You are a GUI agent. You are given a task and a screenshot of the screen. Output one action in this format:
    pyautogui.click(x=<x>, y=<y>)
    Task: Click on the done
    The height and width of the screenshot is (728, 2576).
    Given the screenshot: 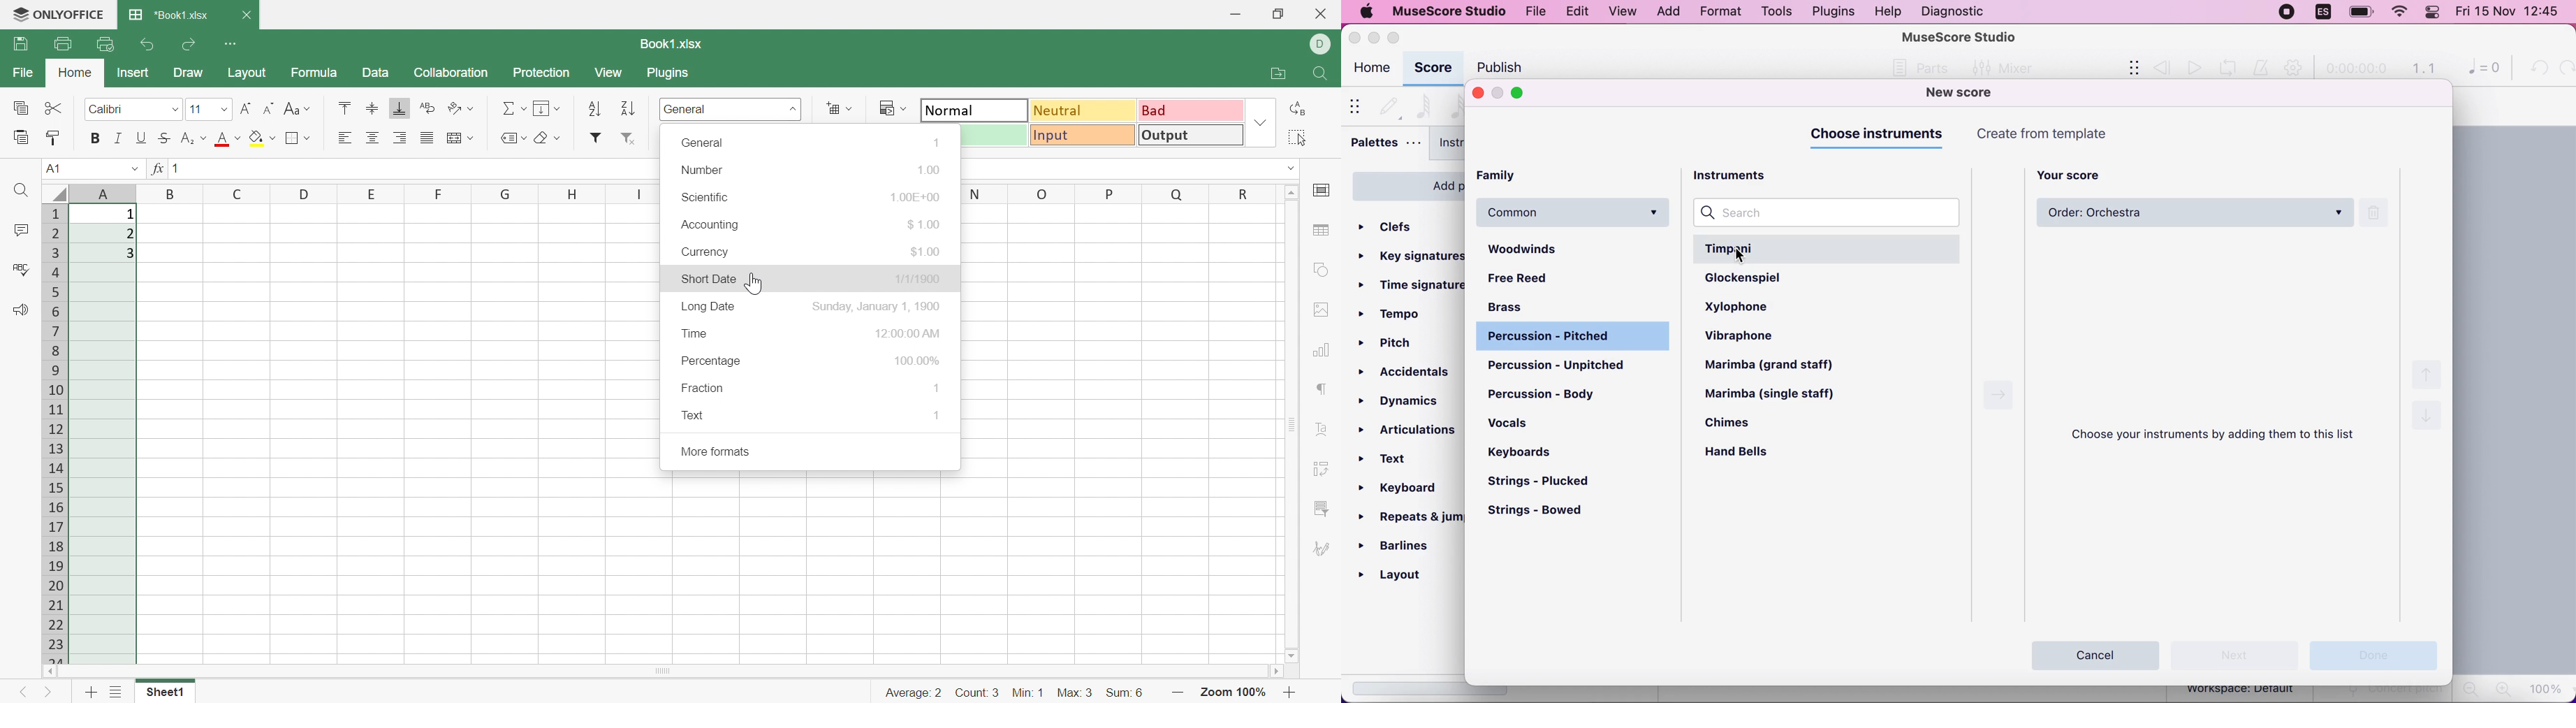 What is the action you would take?
    pyautogui.click(x=2372, y=653)
    